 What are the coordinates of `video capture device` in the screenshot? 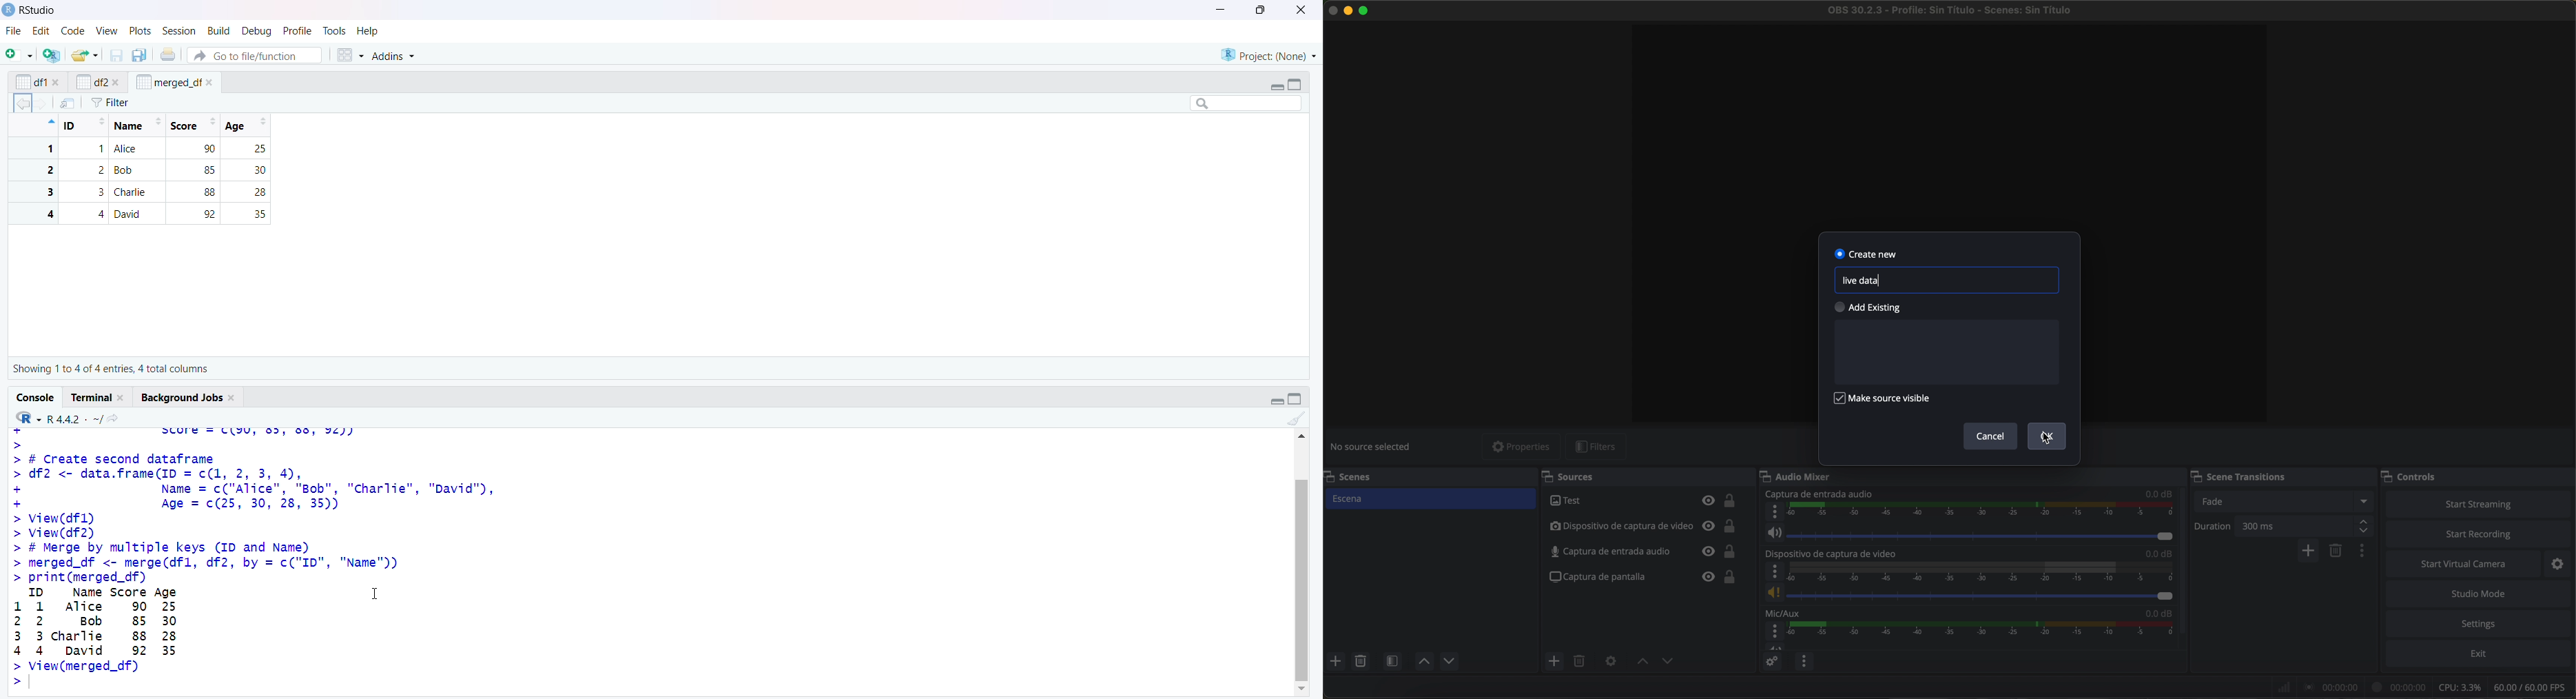 It's located at (1833, 554).